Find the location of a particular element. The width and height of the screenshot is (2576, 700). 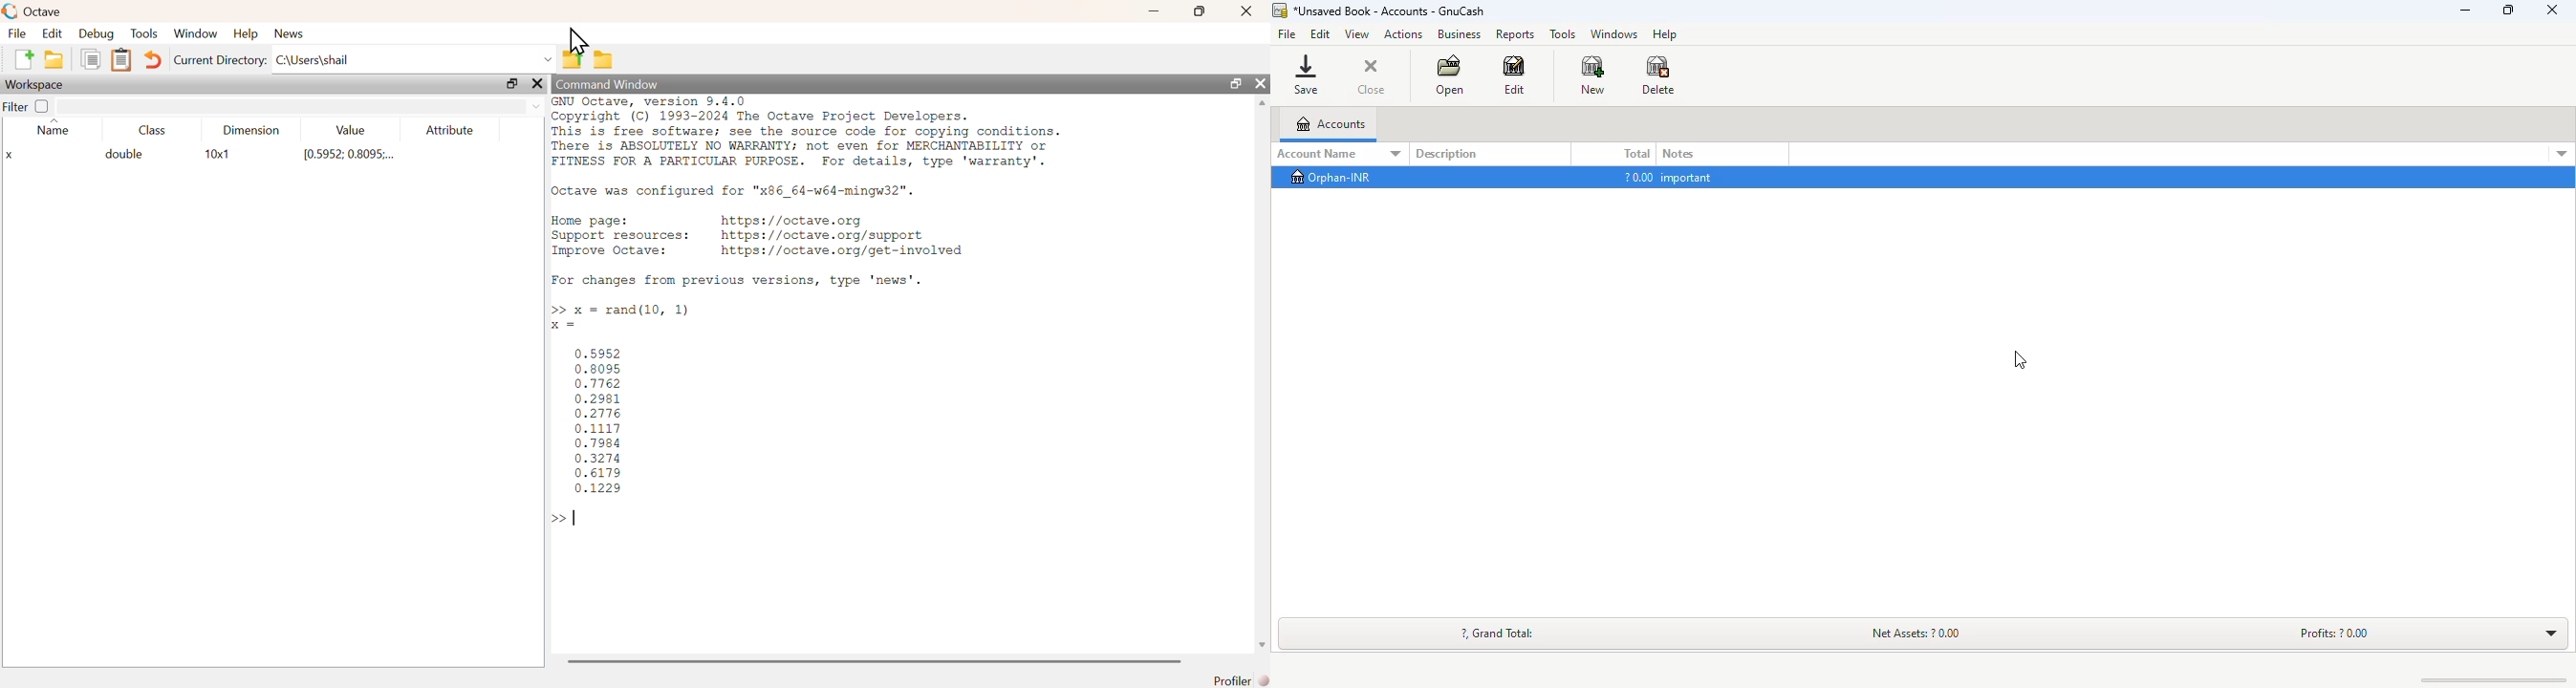

edit is located at coordinates (54, 35).